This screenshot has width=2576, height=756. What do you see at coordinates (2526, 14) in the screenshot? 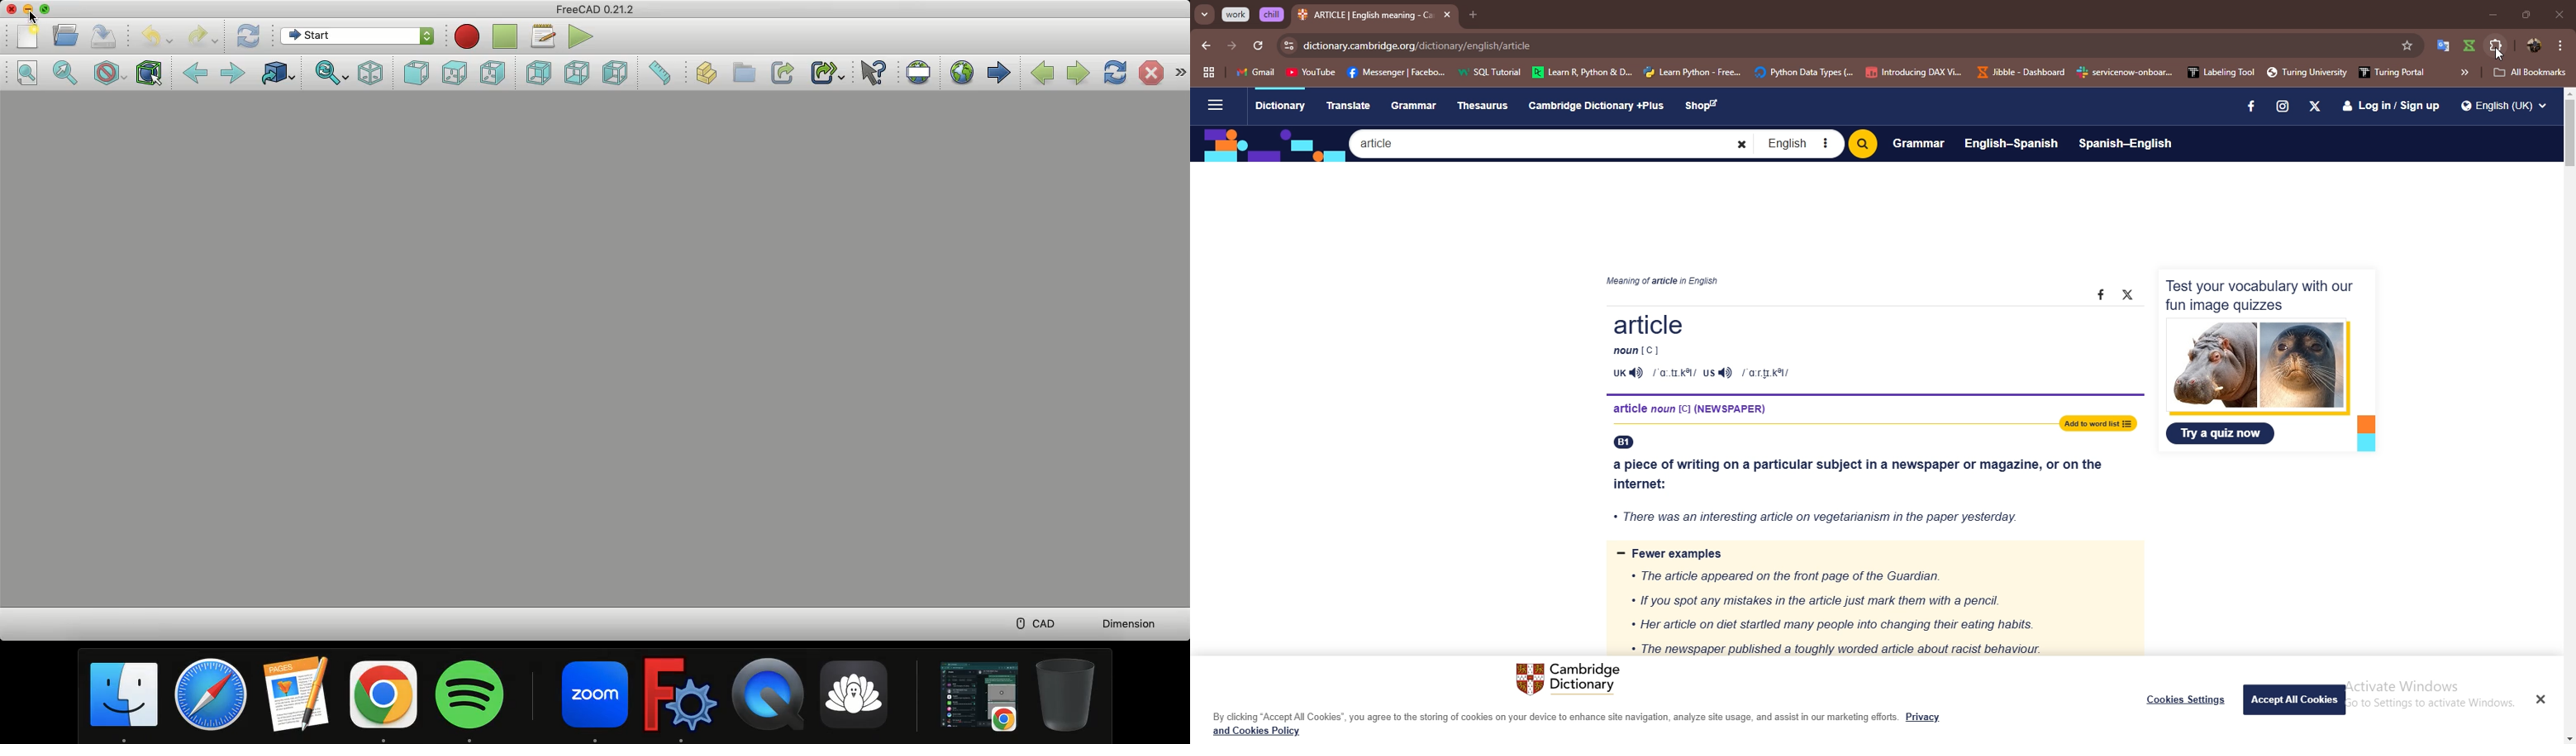
I see `resize` at bounding box center [2526, 14].